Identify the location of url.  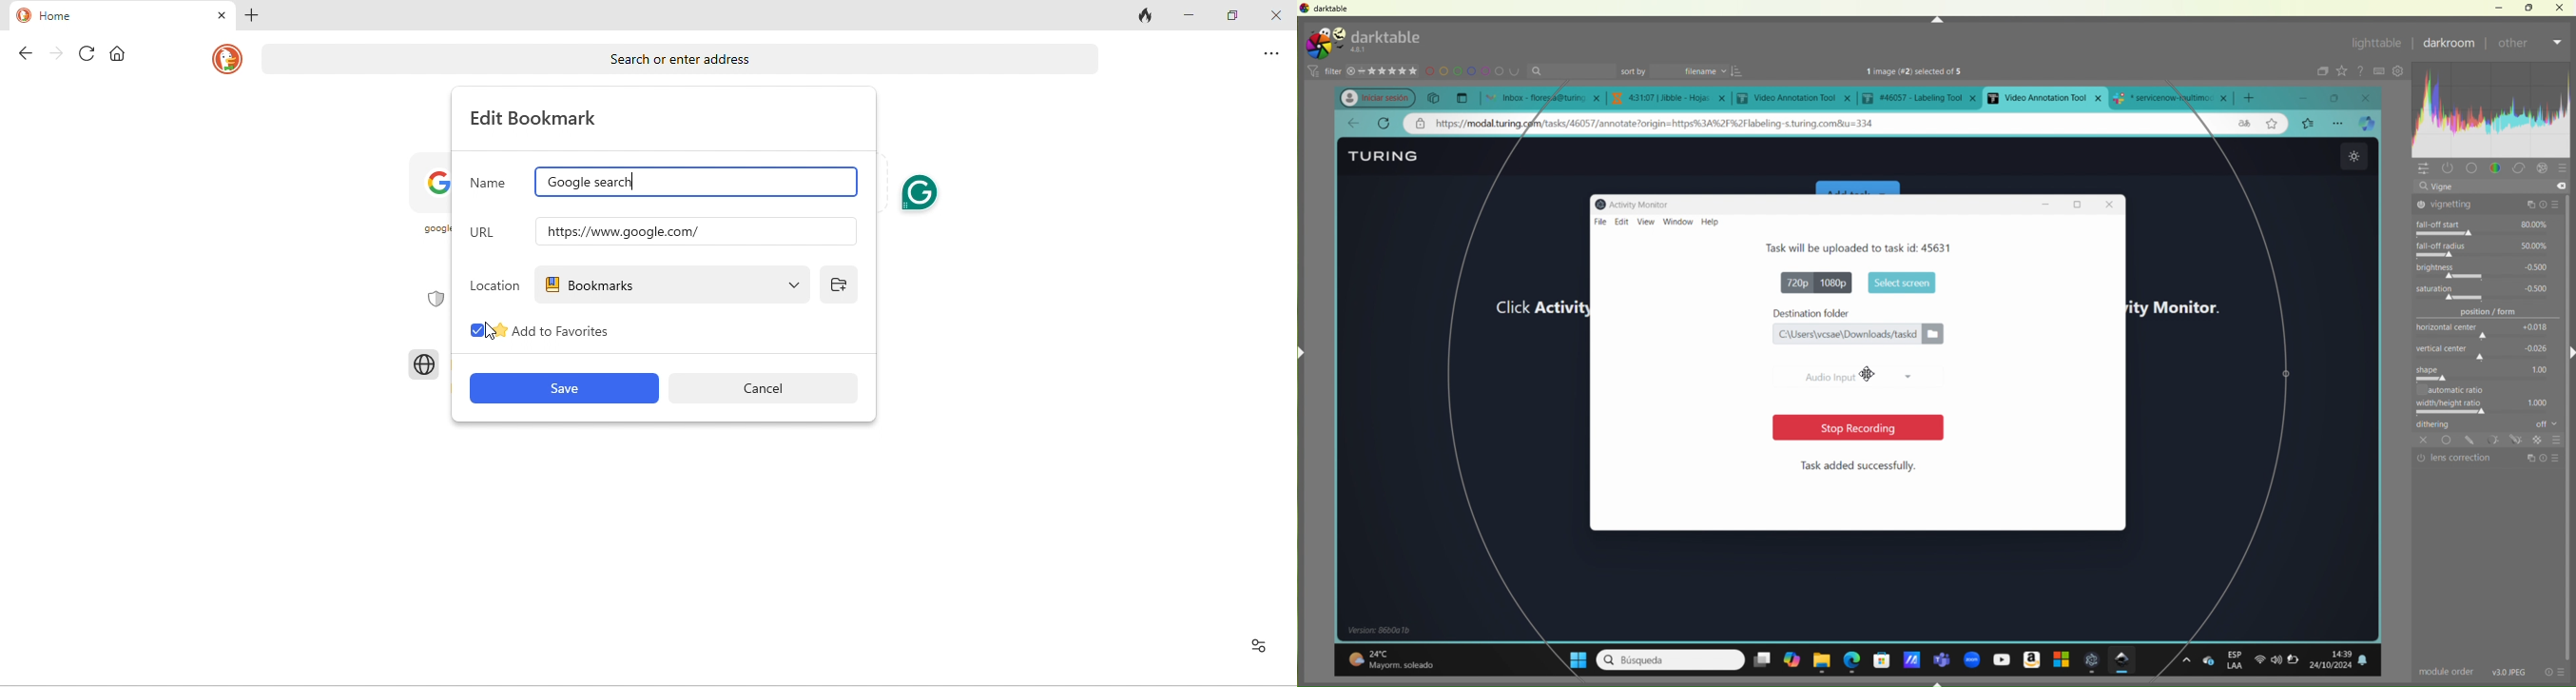
(490, 229).